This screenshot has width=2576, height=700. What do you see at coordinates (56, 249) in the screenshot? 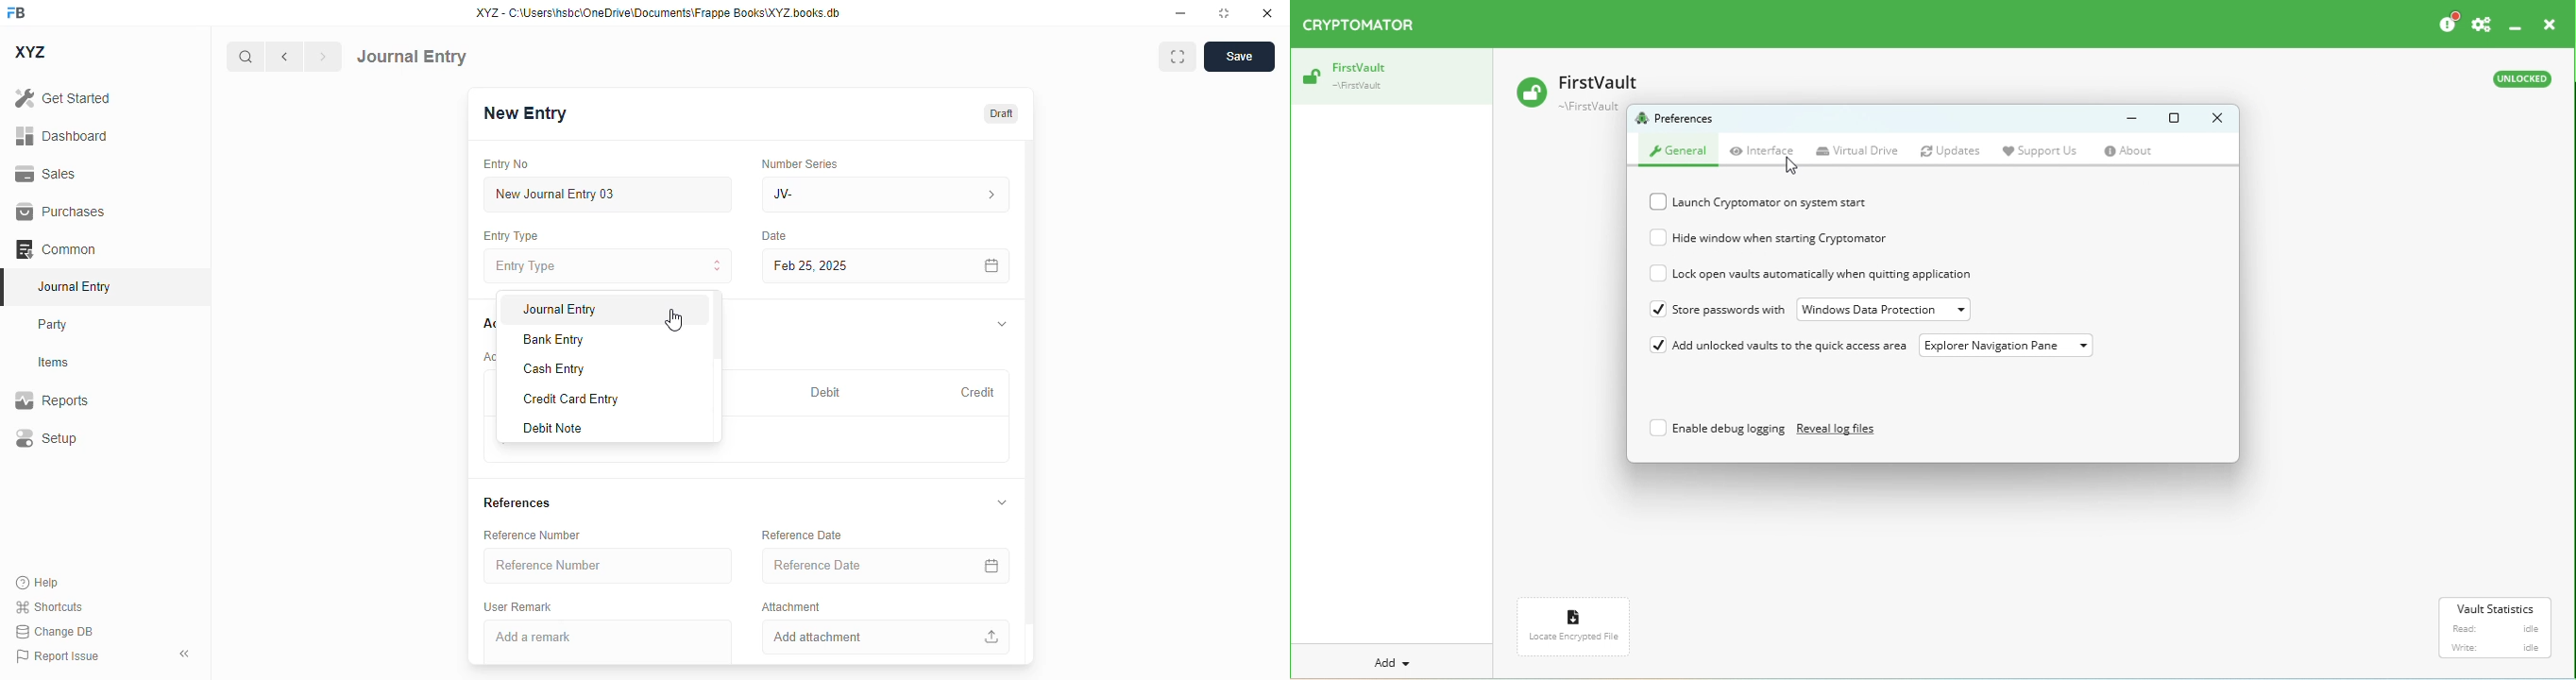
I see `common` at bounding box center [56, 249].